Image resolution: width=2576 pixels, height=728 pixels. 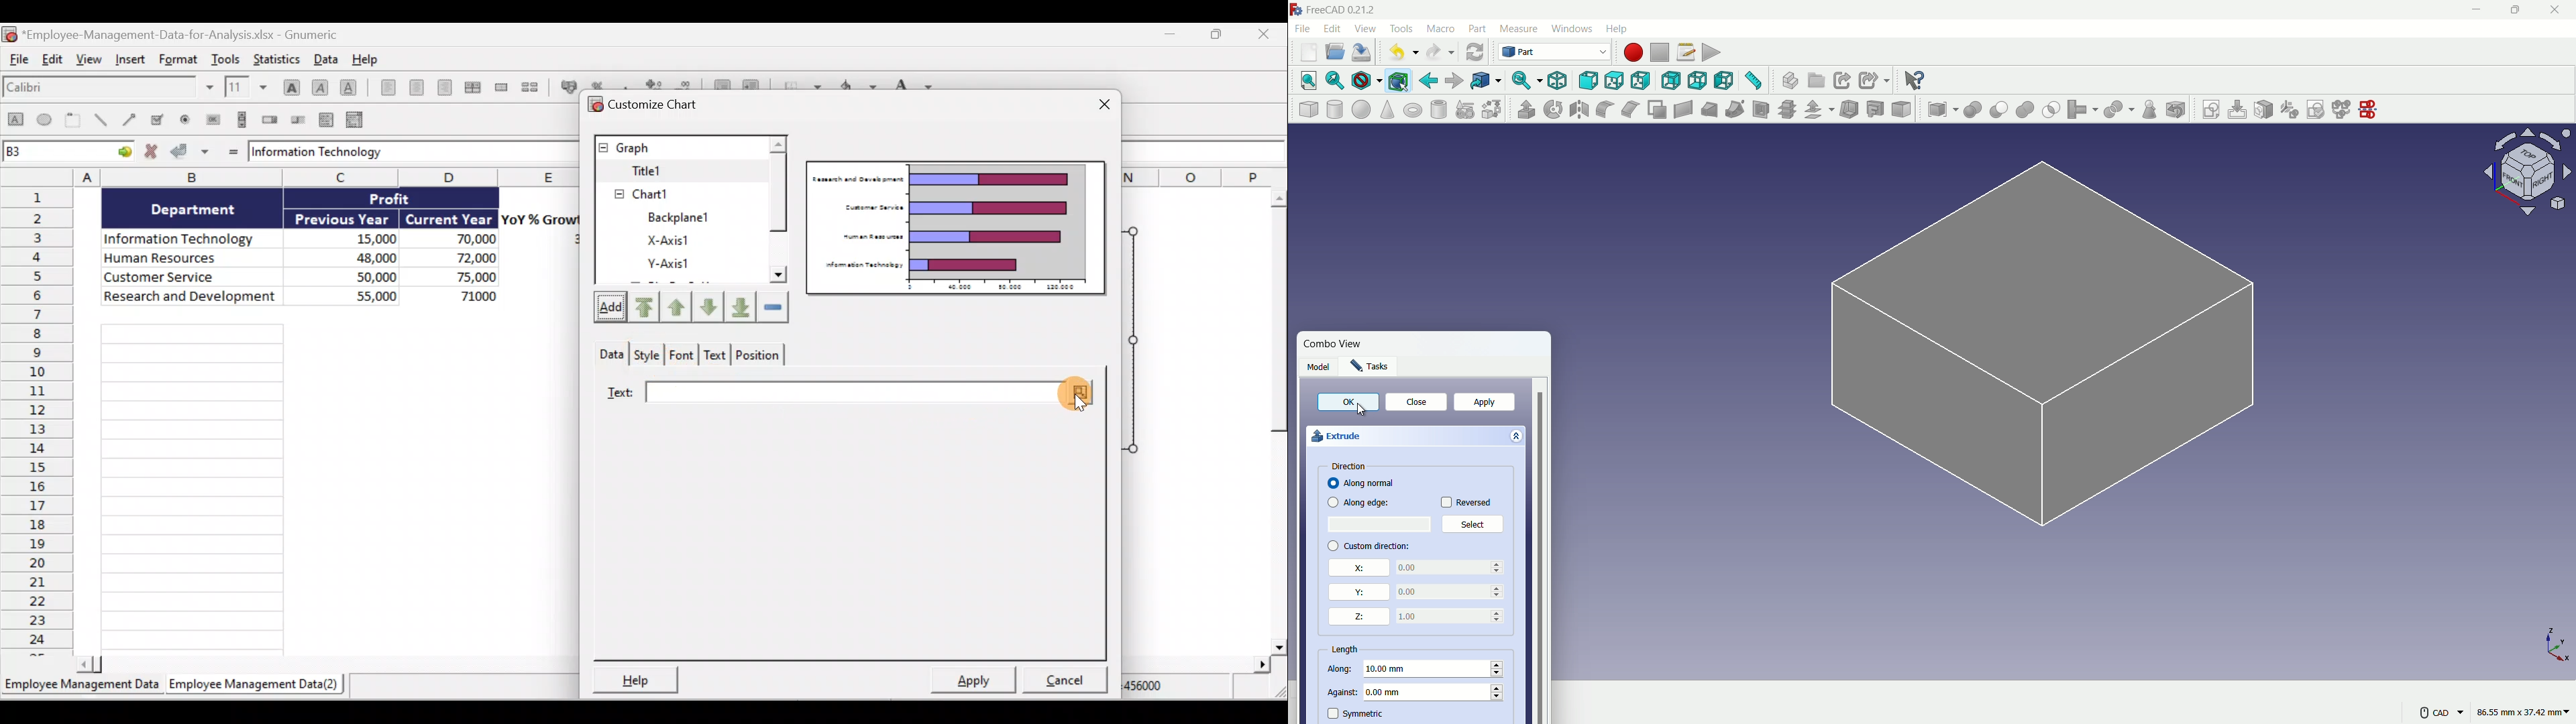 What do you see at coordinates (271, 119) in the screenshot?
I see `Create a spin button` at bounding box center [271, 119].